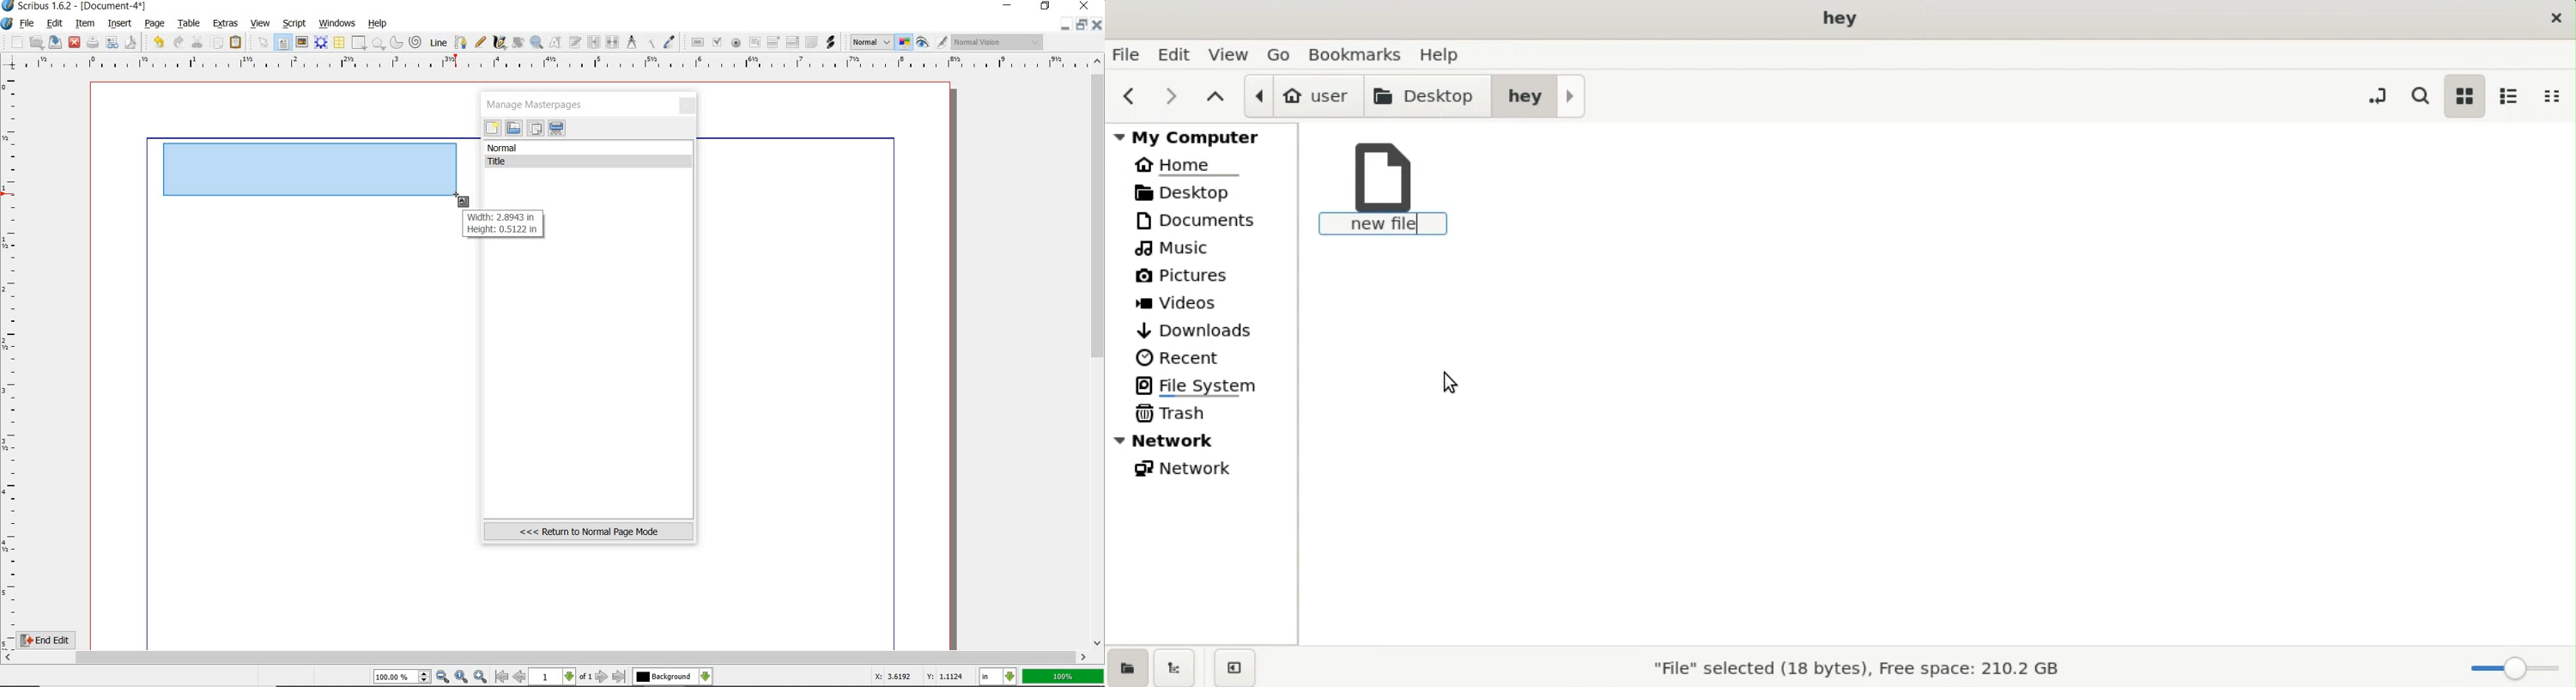 Image resolution: width=2576 pixels, height=700 pixels. What do you see at coordinates (378, 44) in the screenshot?
I see `polygon` at bounding box center [378, 44].